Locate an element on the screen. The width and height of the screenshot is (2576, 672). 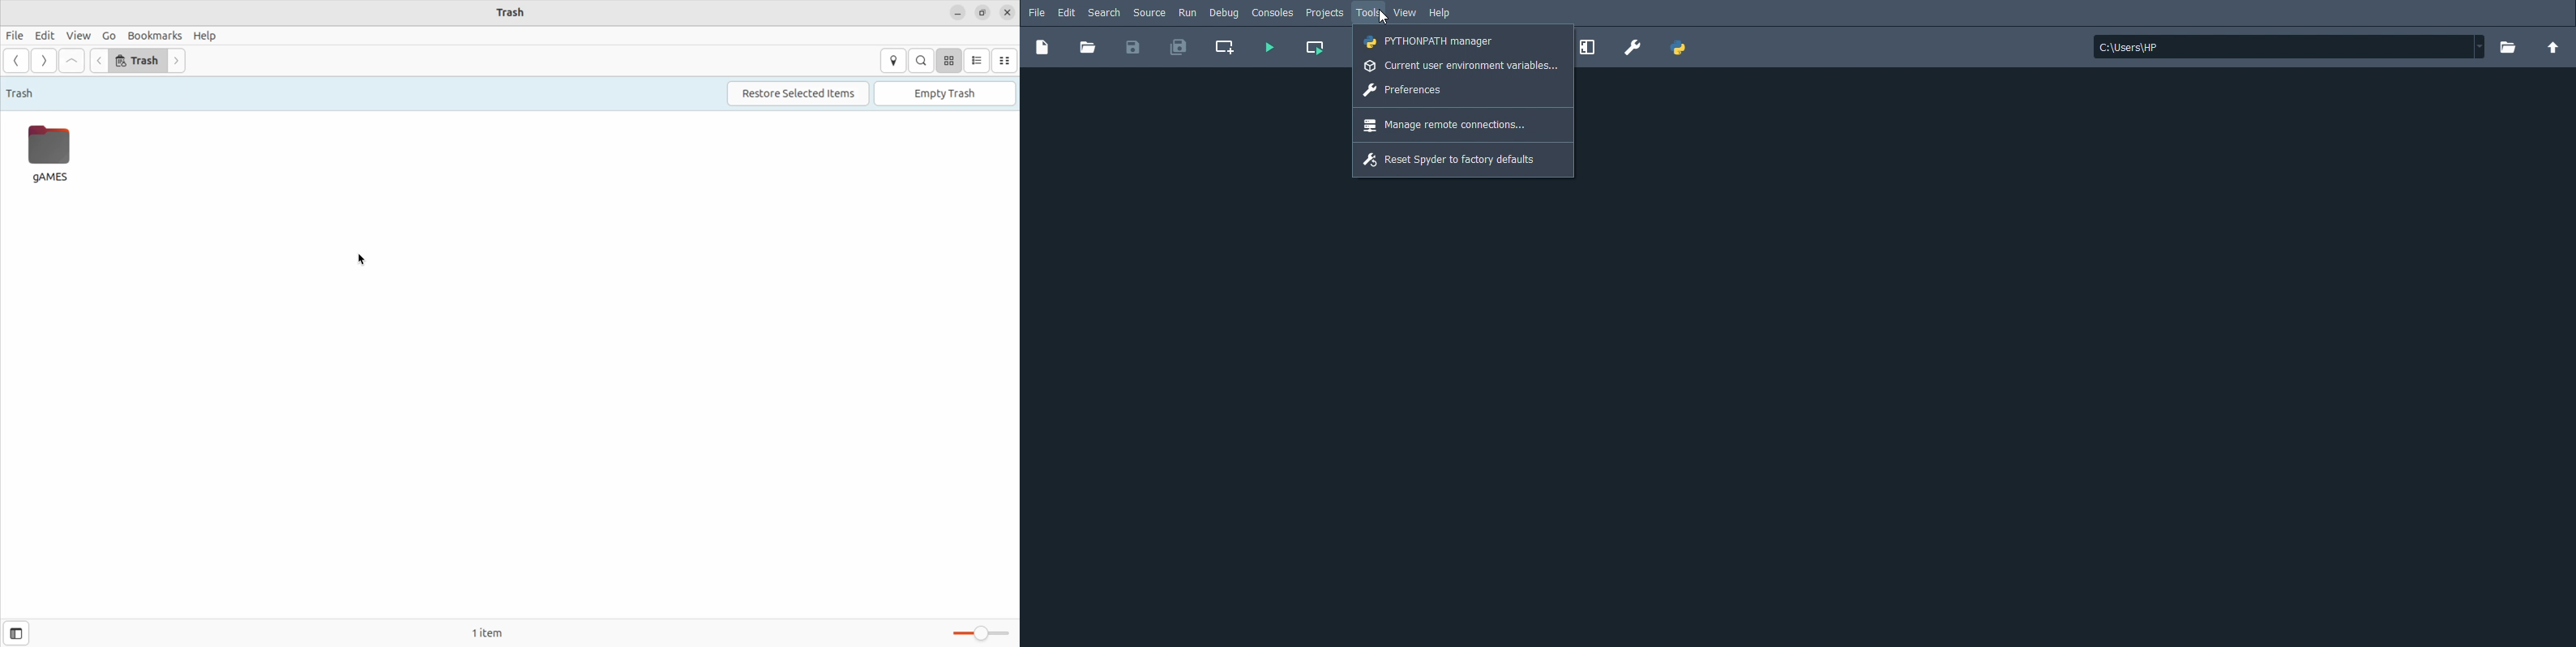
edit is located at coordinates (45, 36).